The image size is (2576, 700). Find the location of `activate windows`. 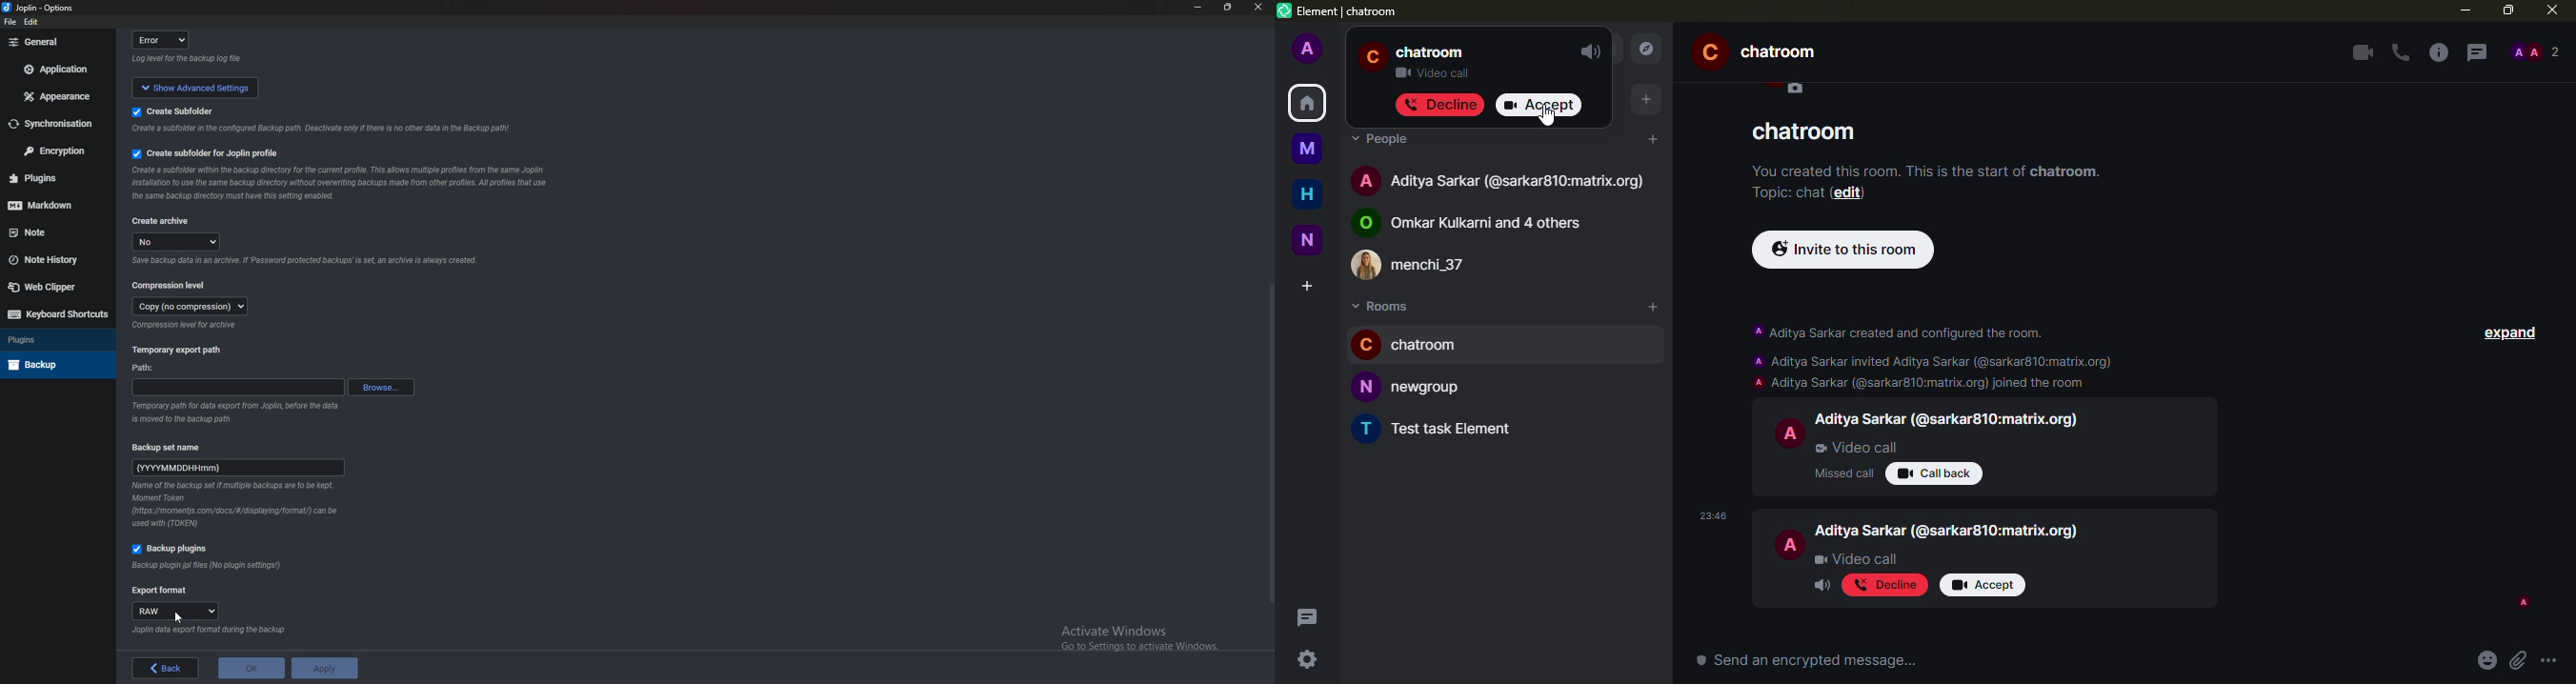

activate windows is located at coordinates (1147, 635).